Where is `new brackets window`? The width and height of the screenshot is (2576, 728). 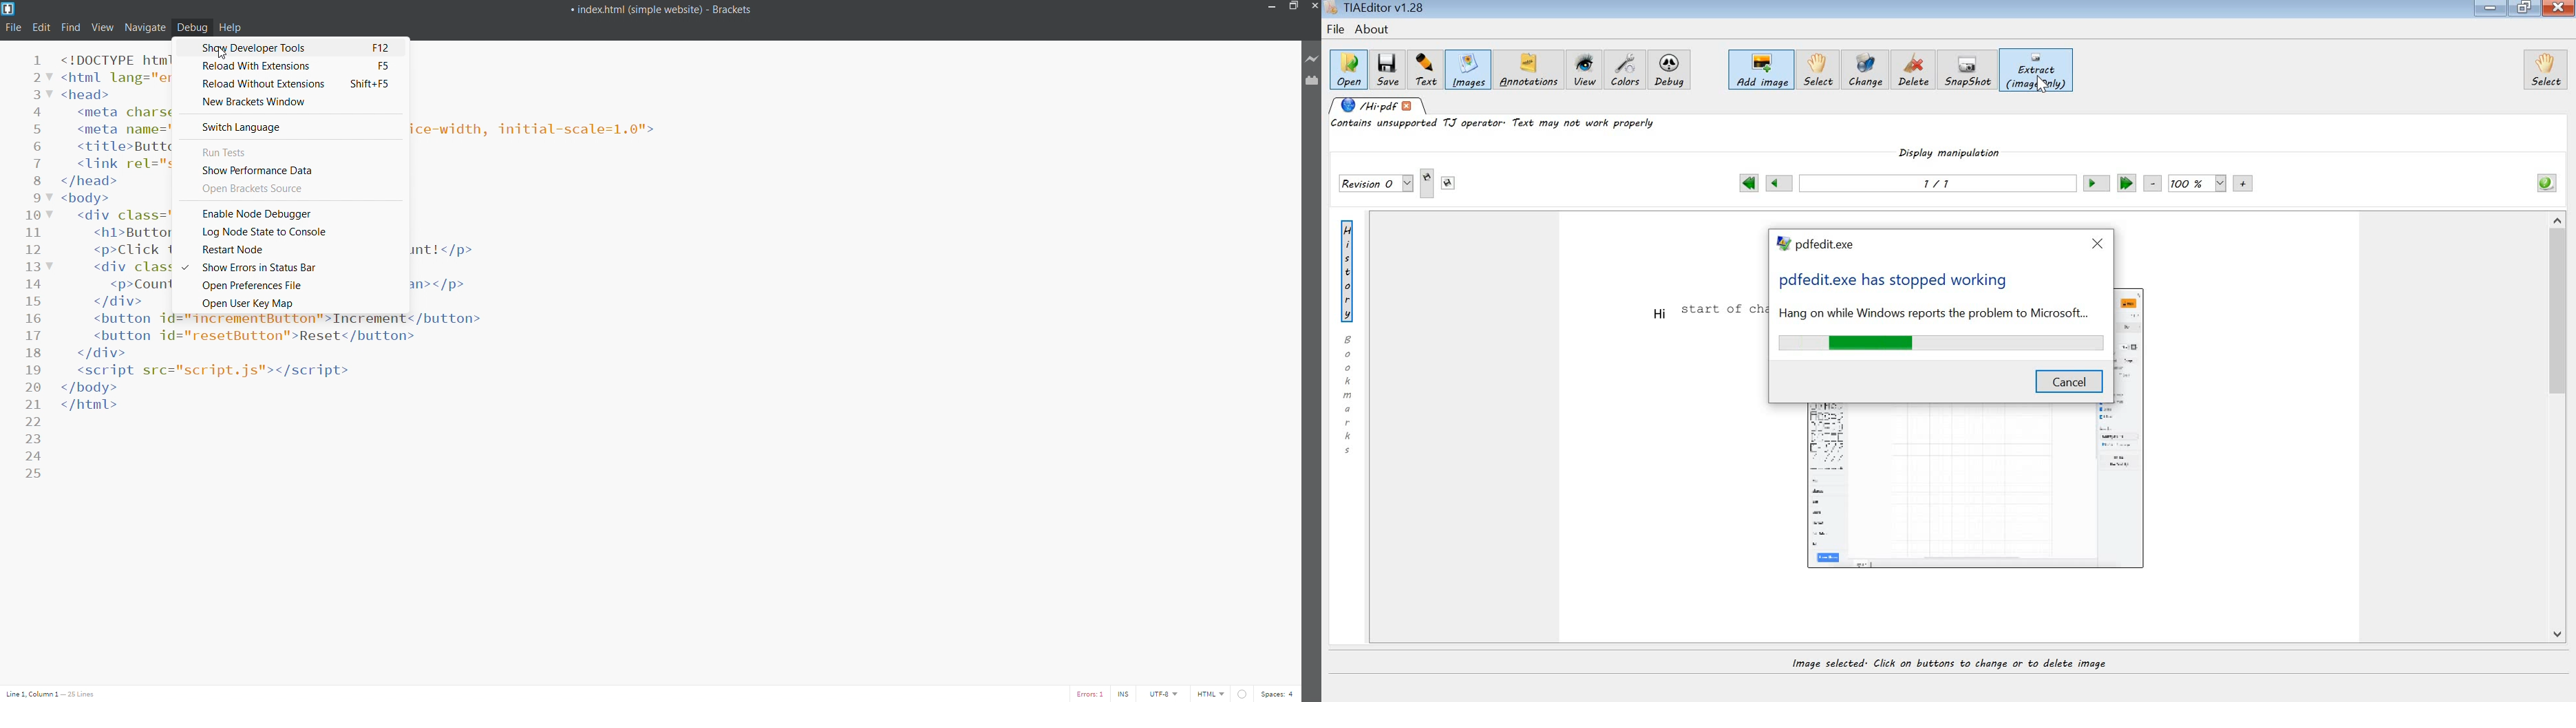
new brackets window is located at coordinates (288, 103).